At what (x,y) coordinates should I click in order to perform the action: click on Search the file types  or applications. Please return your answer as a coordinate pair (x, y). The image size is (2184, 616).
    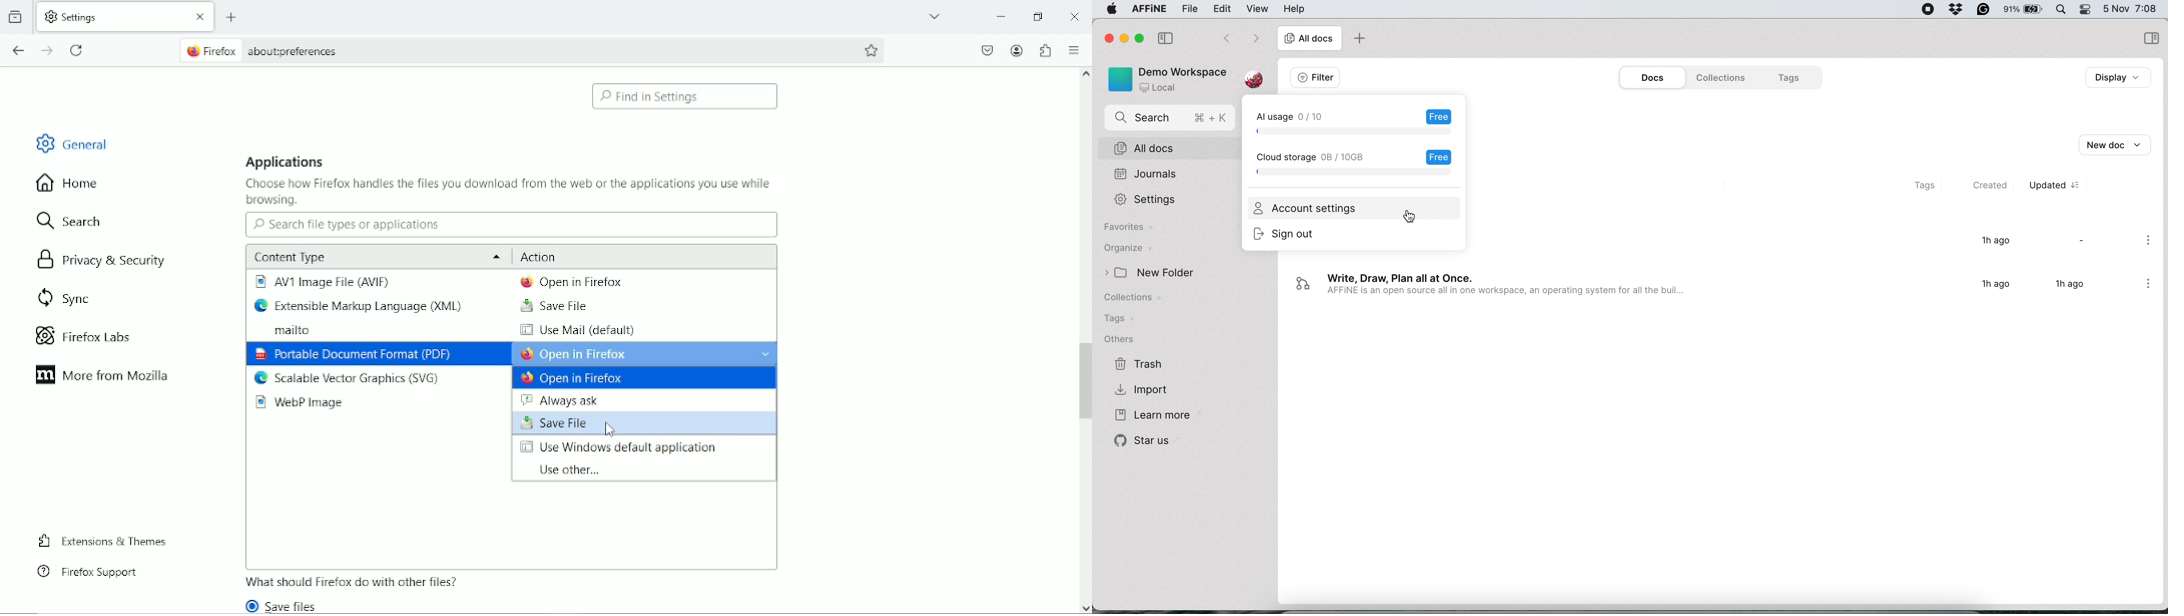
    Looking at the image, I should click on (511, 225).